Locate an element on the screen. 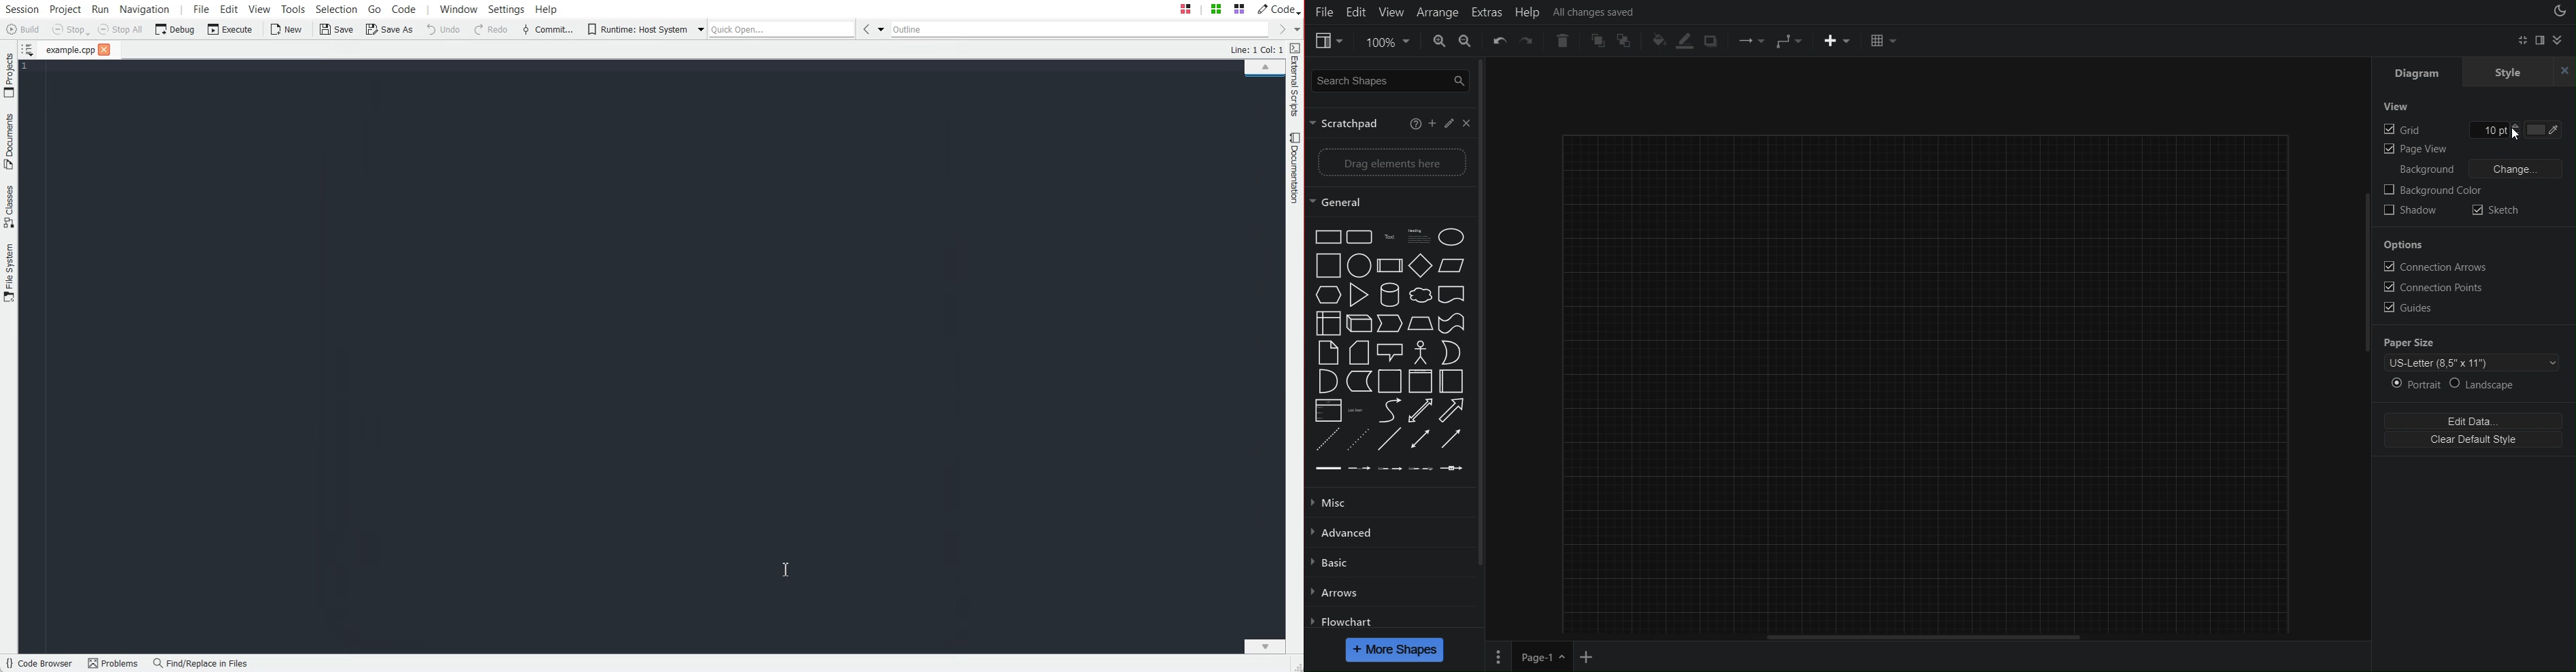 The image size is (2576, 672). Edit is located at coordinates (1449, 125).